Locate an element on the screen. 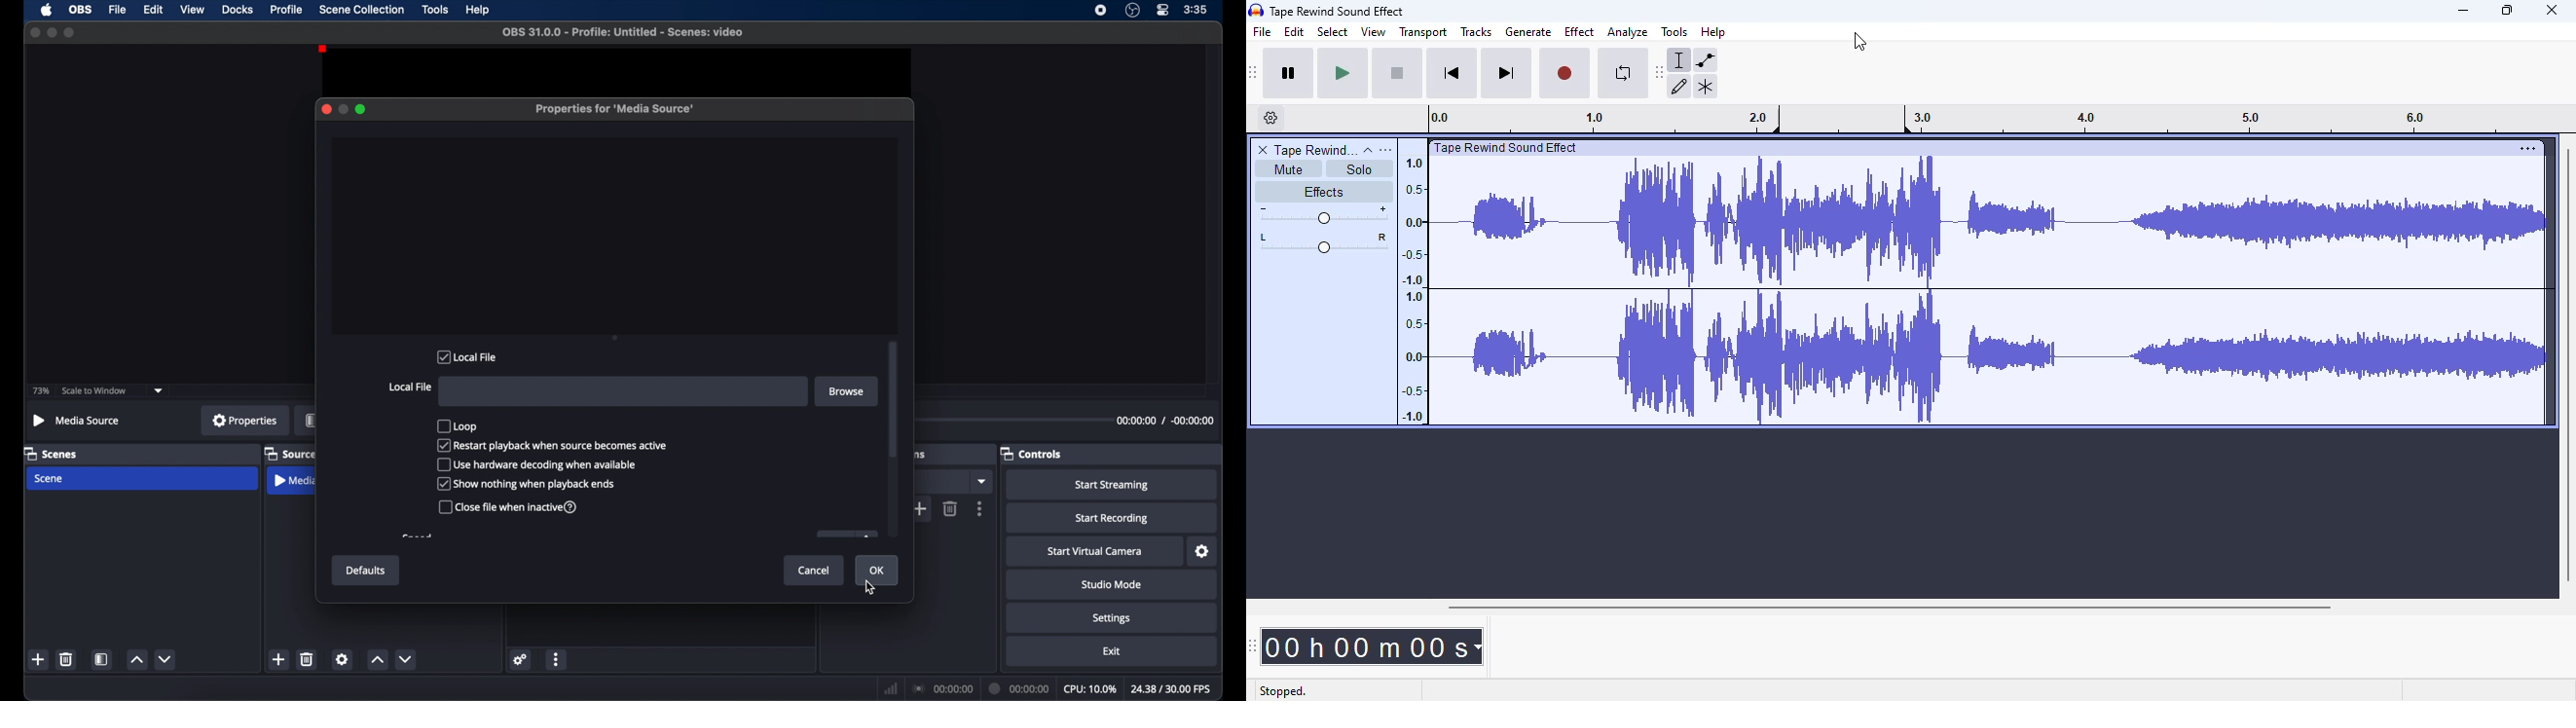 The height and width of the screenshot is (728, 2576). ok is located at coordinates (877, 571).